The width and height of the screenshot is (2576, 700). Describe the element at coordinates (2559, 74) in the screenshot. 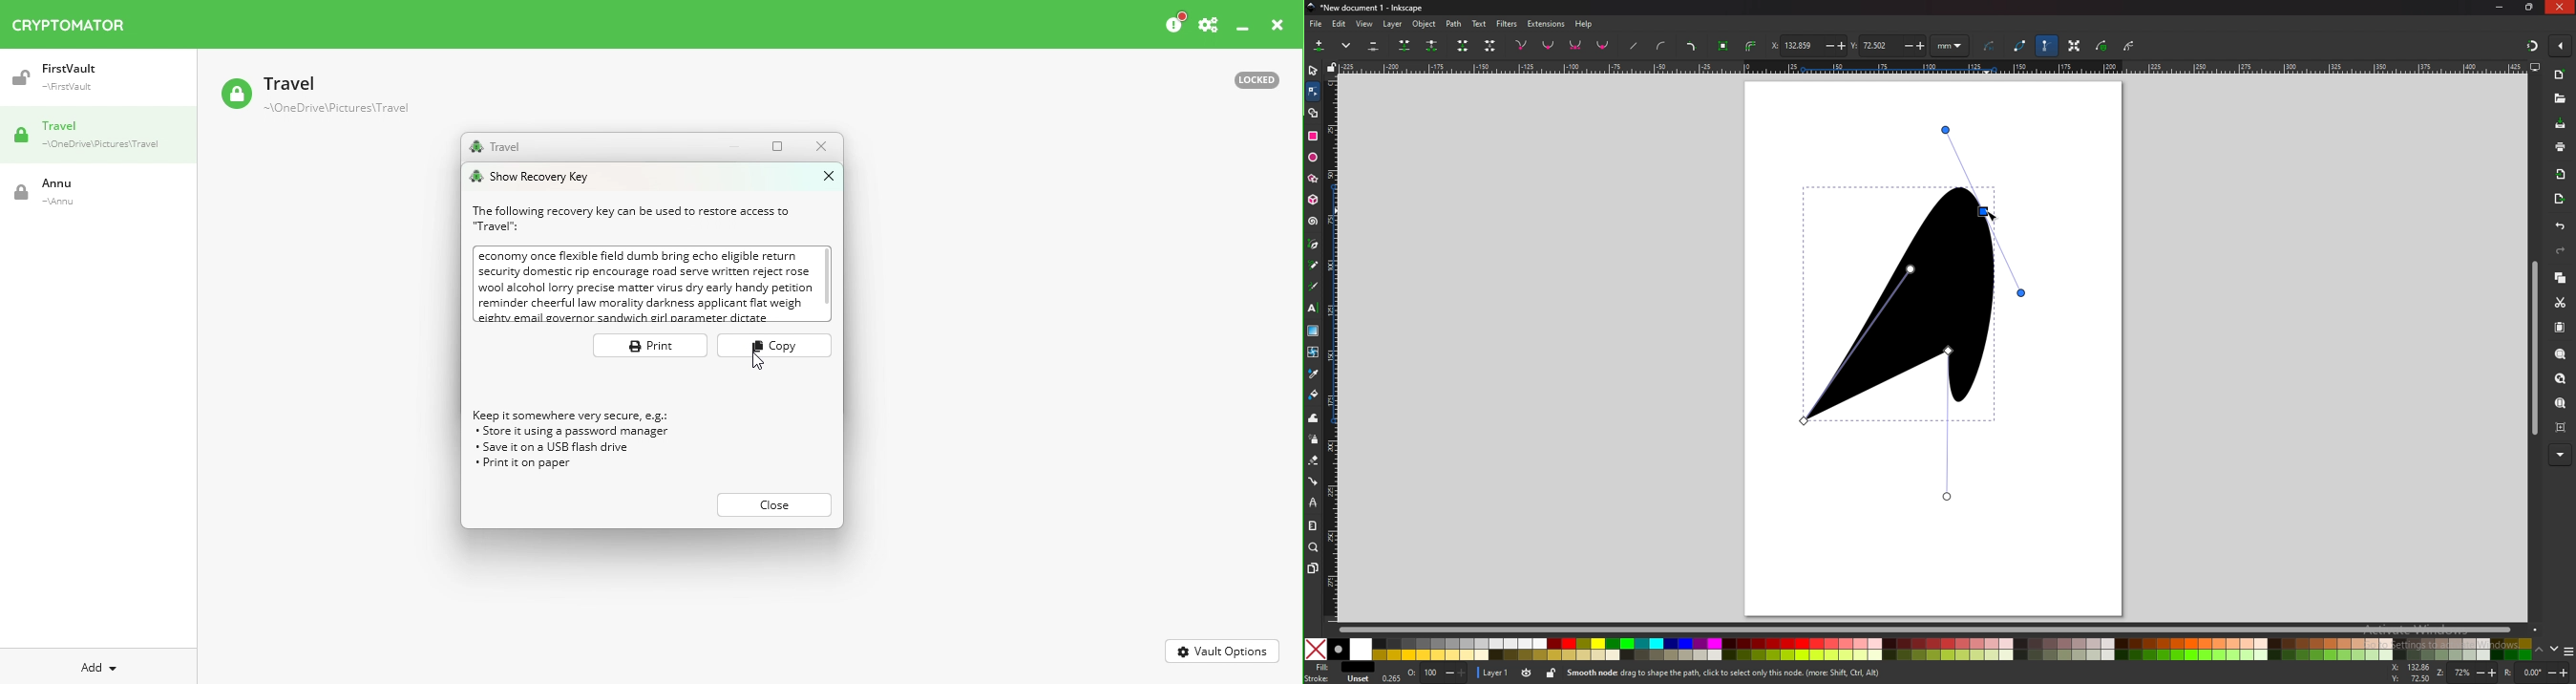

I see `new` at that location.